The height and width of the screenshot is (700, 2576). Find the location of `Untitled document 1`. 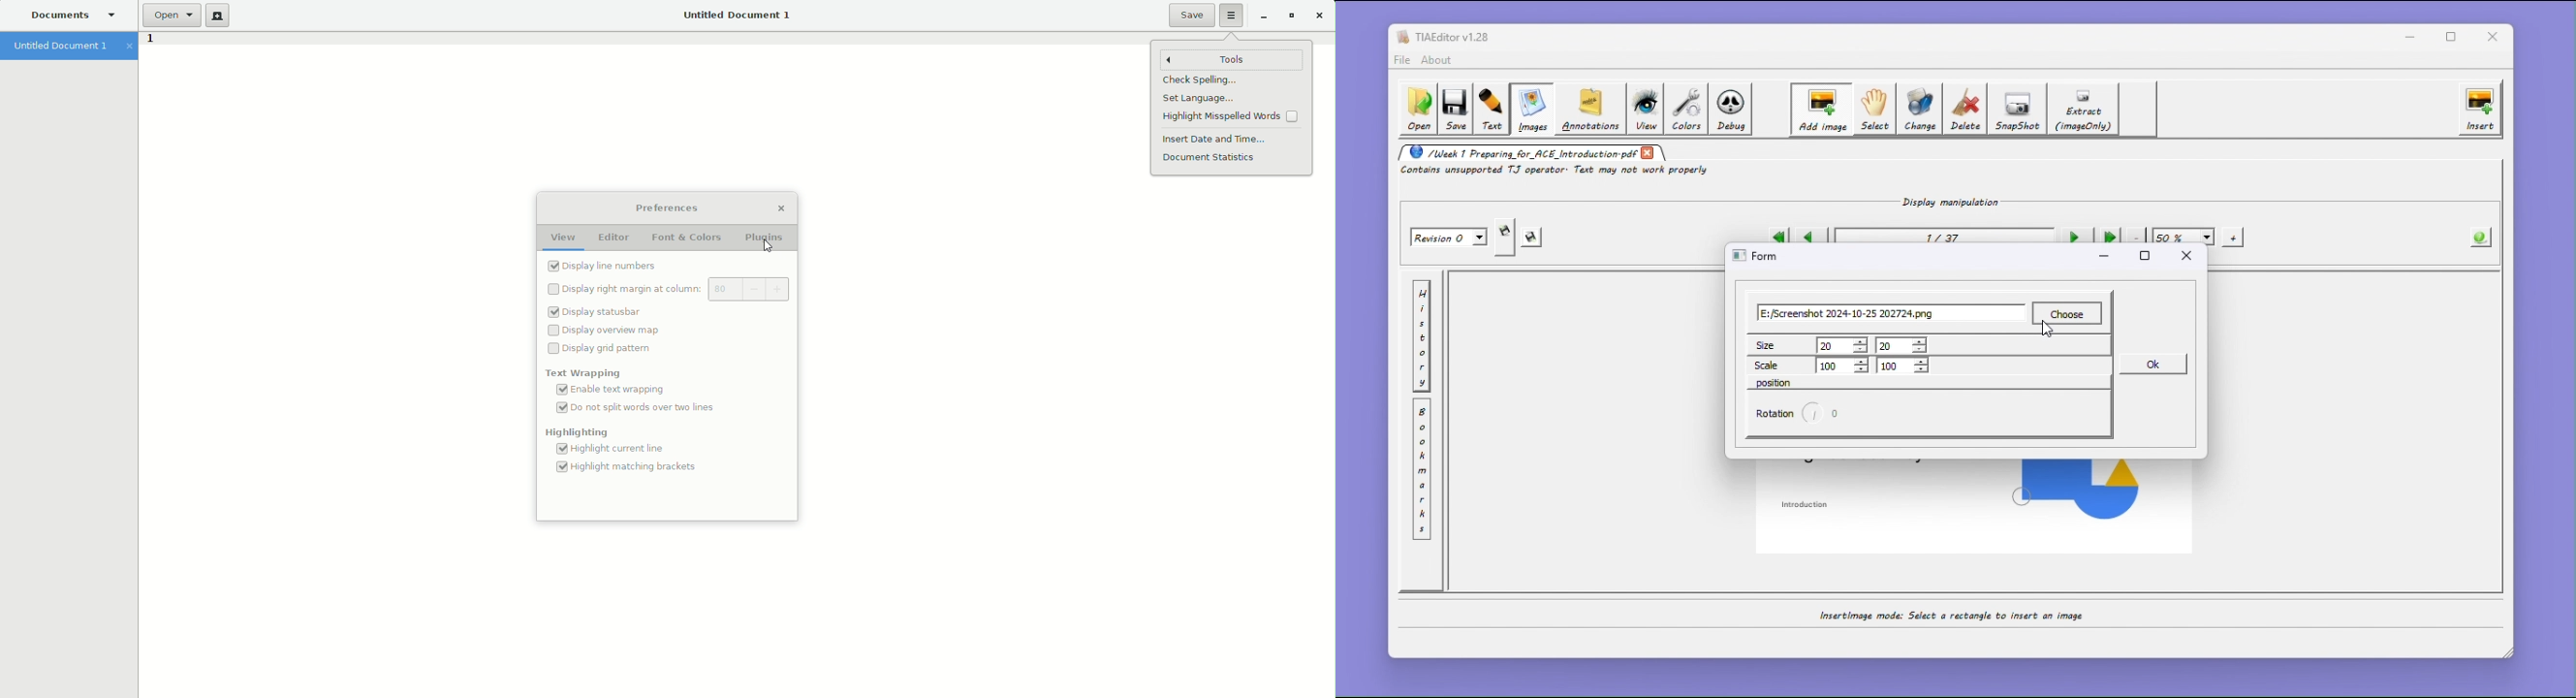

Untitled document 1 is located at coordinates (69, 47).